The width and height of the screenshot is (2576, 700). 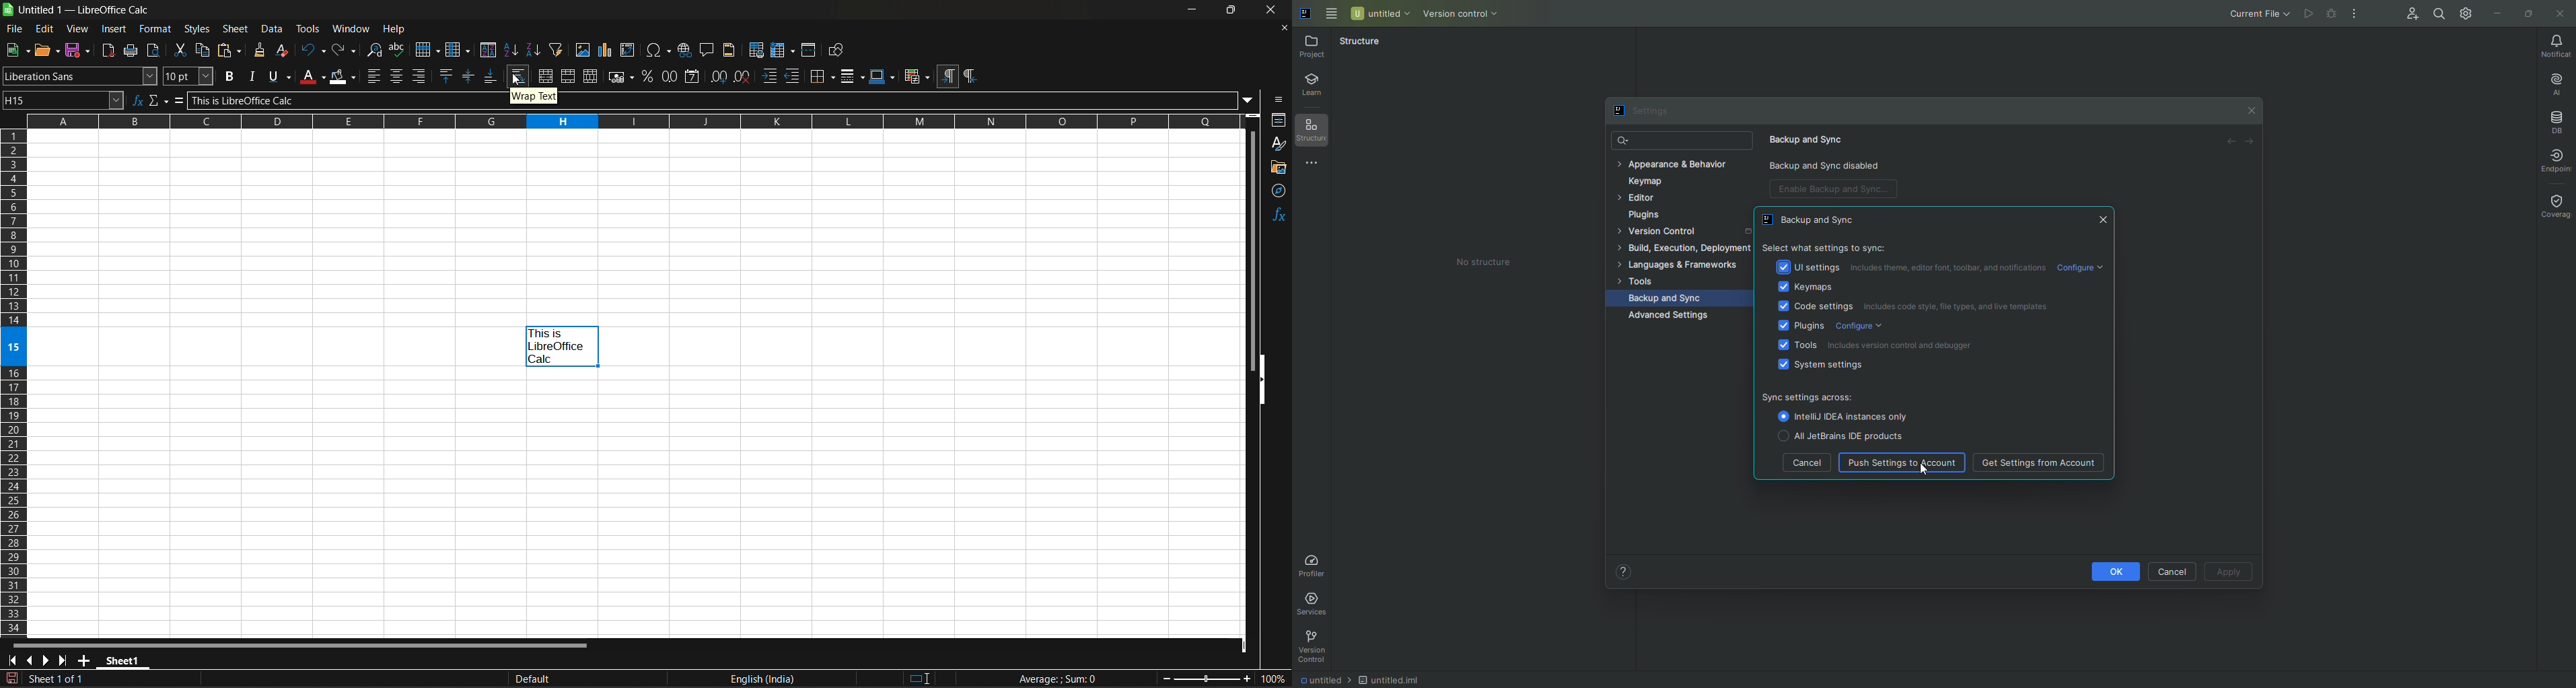 What do you see at coordinates (345, 51) in the screenshot?
I see `redo` at bounding box center [345, 51].